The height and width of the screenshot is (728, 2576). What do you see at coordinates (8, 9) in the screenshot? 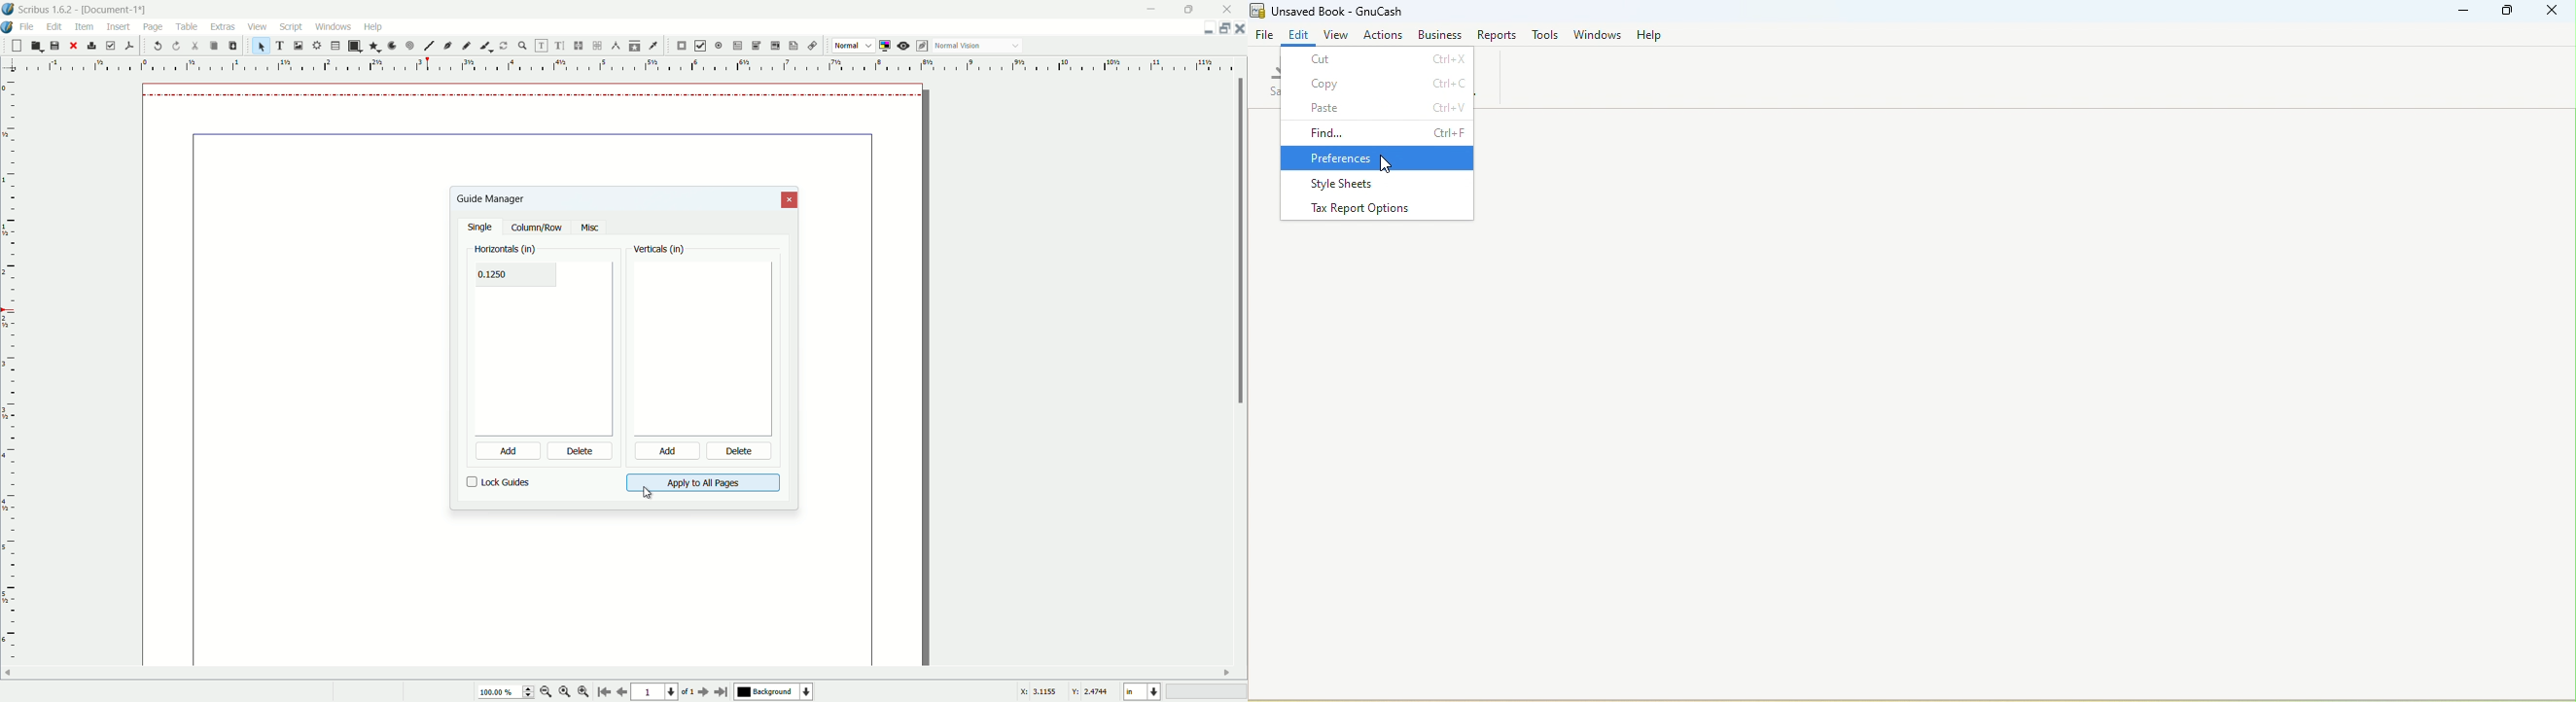
I see `app icon` at bounding box center [8, 9].